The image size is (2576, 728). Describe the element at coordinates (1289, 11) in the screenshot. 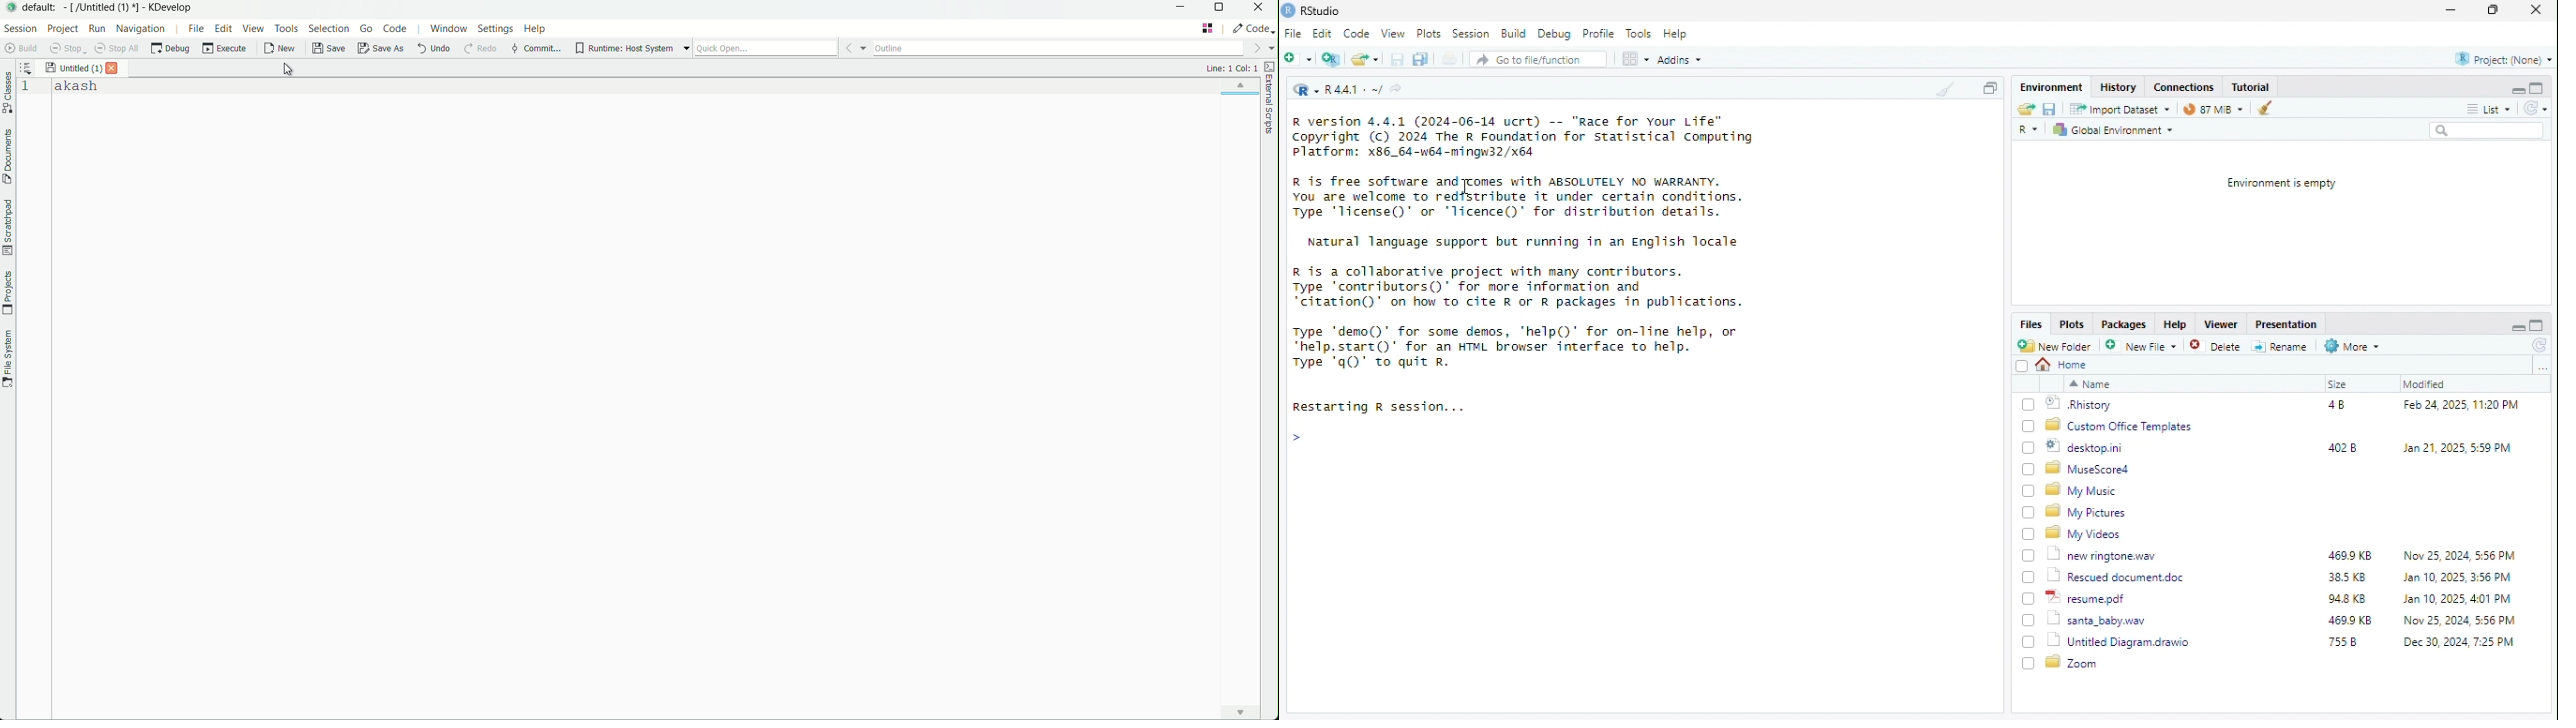

I see `logo` at that location.